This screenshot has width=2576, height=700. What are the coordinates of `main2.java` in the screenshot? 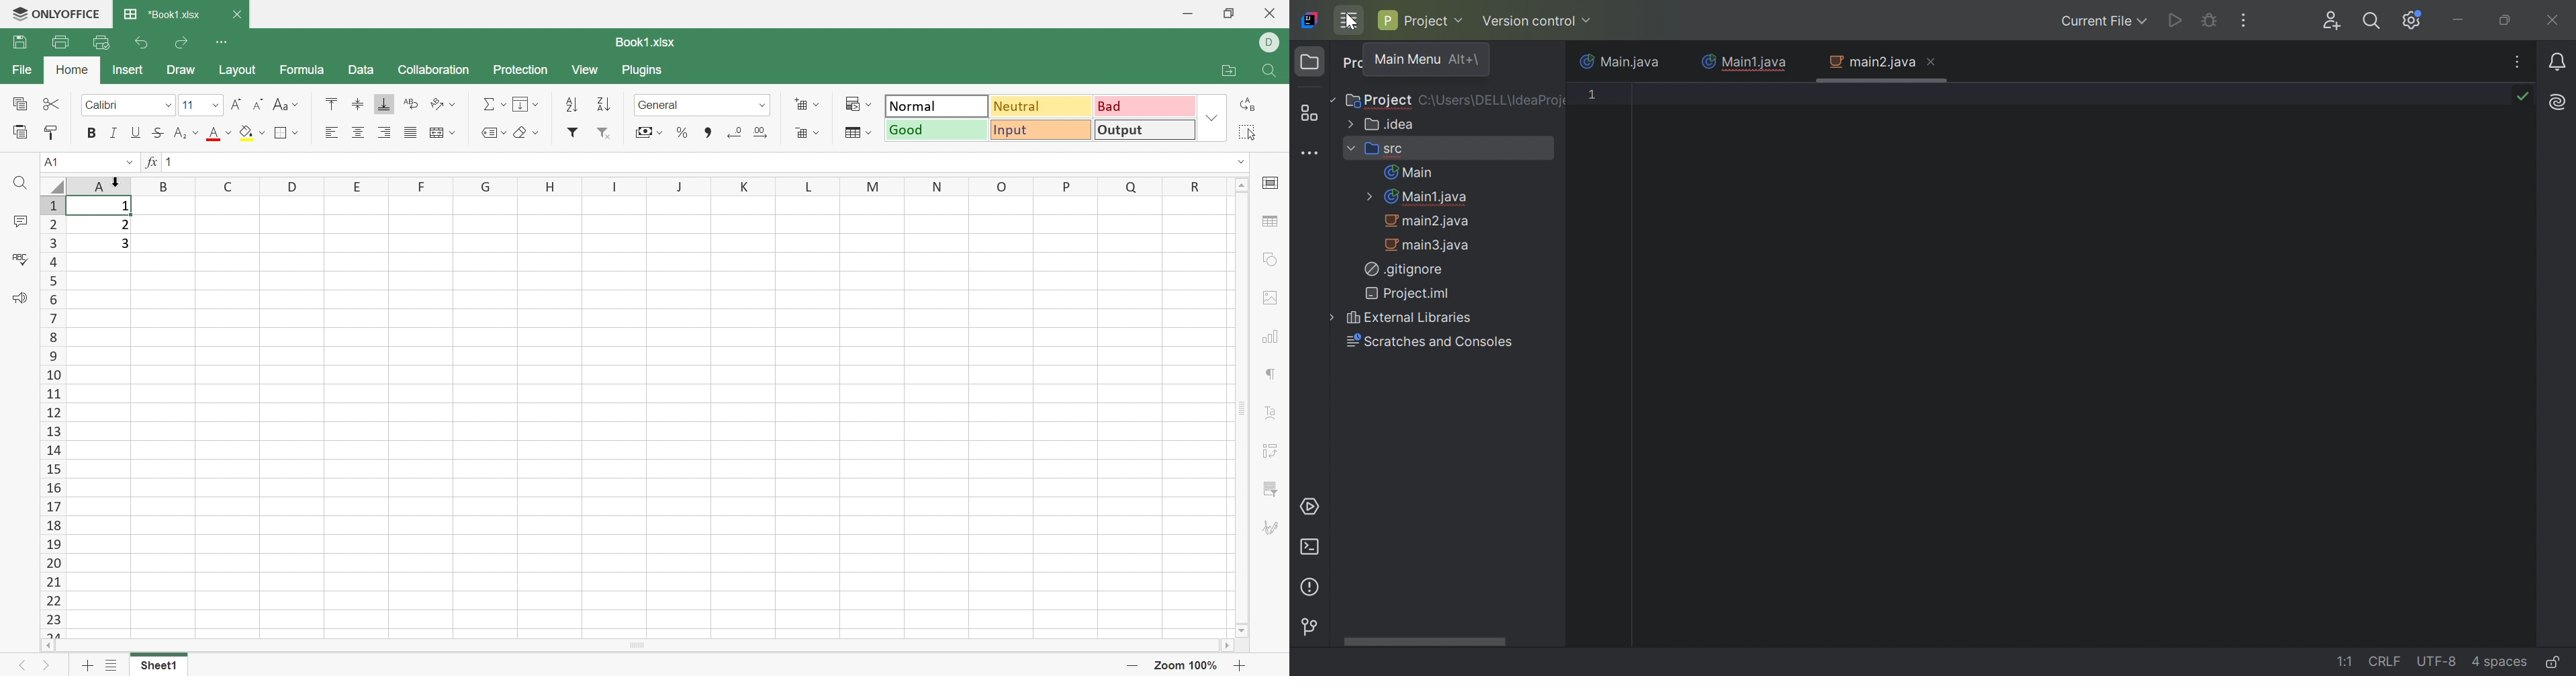 It's located at (1429, 221).